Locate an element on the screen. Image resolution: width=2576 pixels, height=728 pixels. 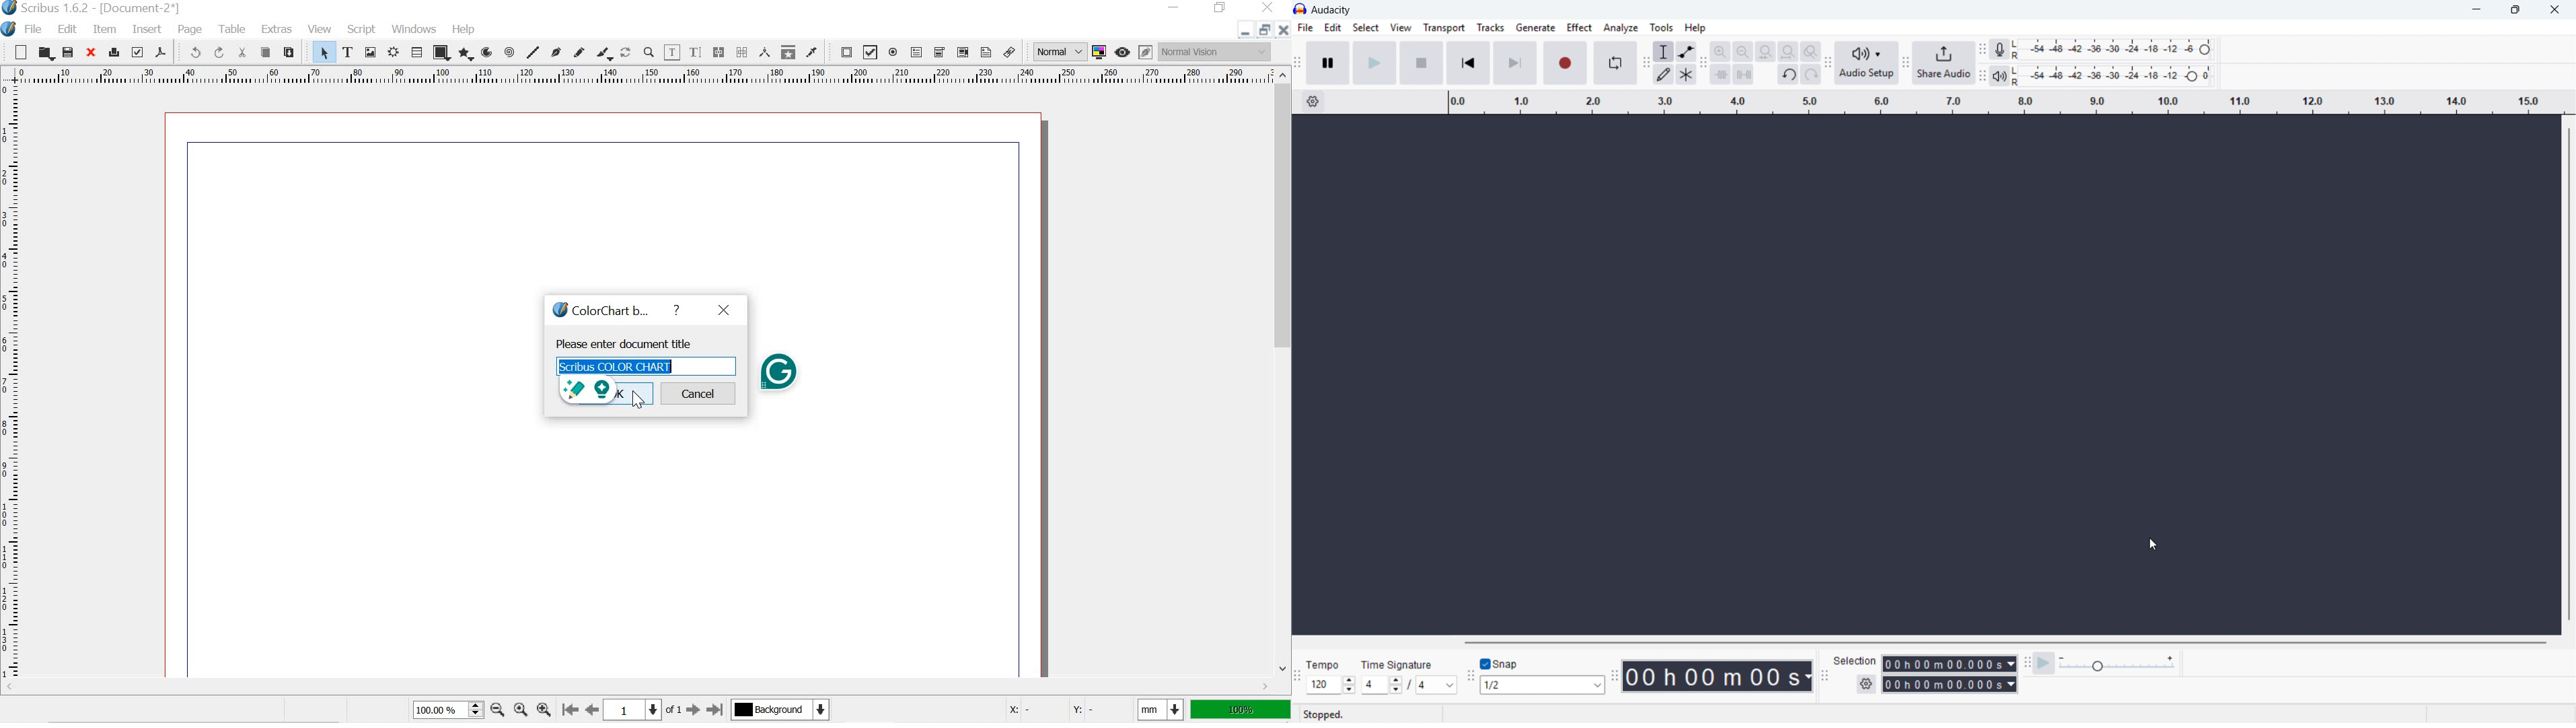
selection settings is located at coordinates (1867, 684).